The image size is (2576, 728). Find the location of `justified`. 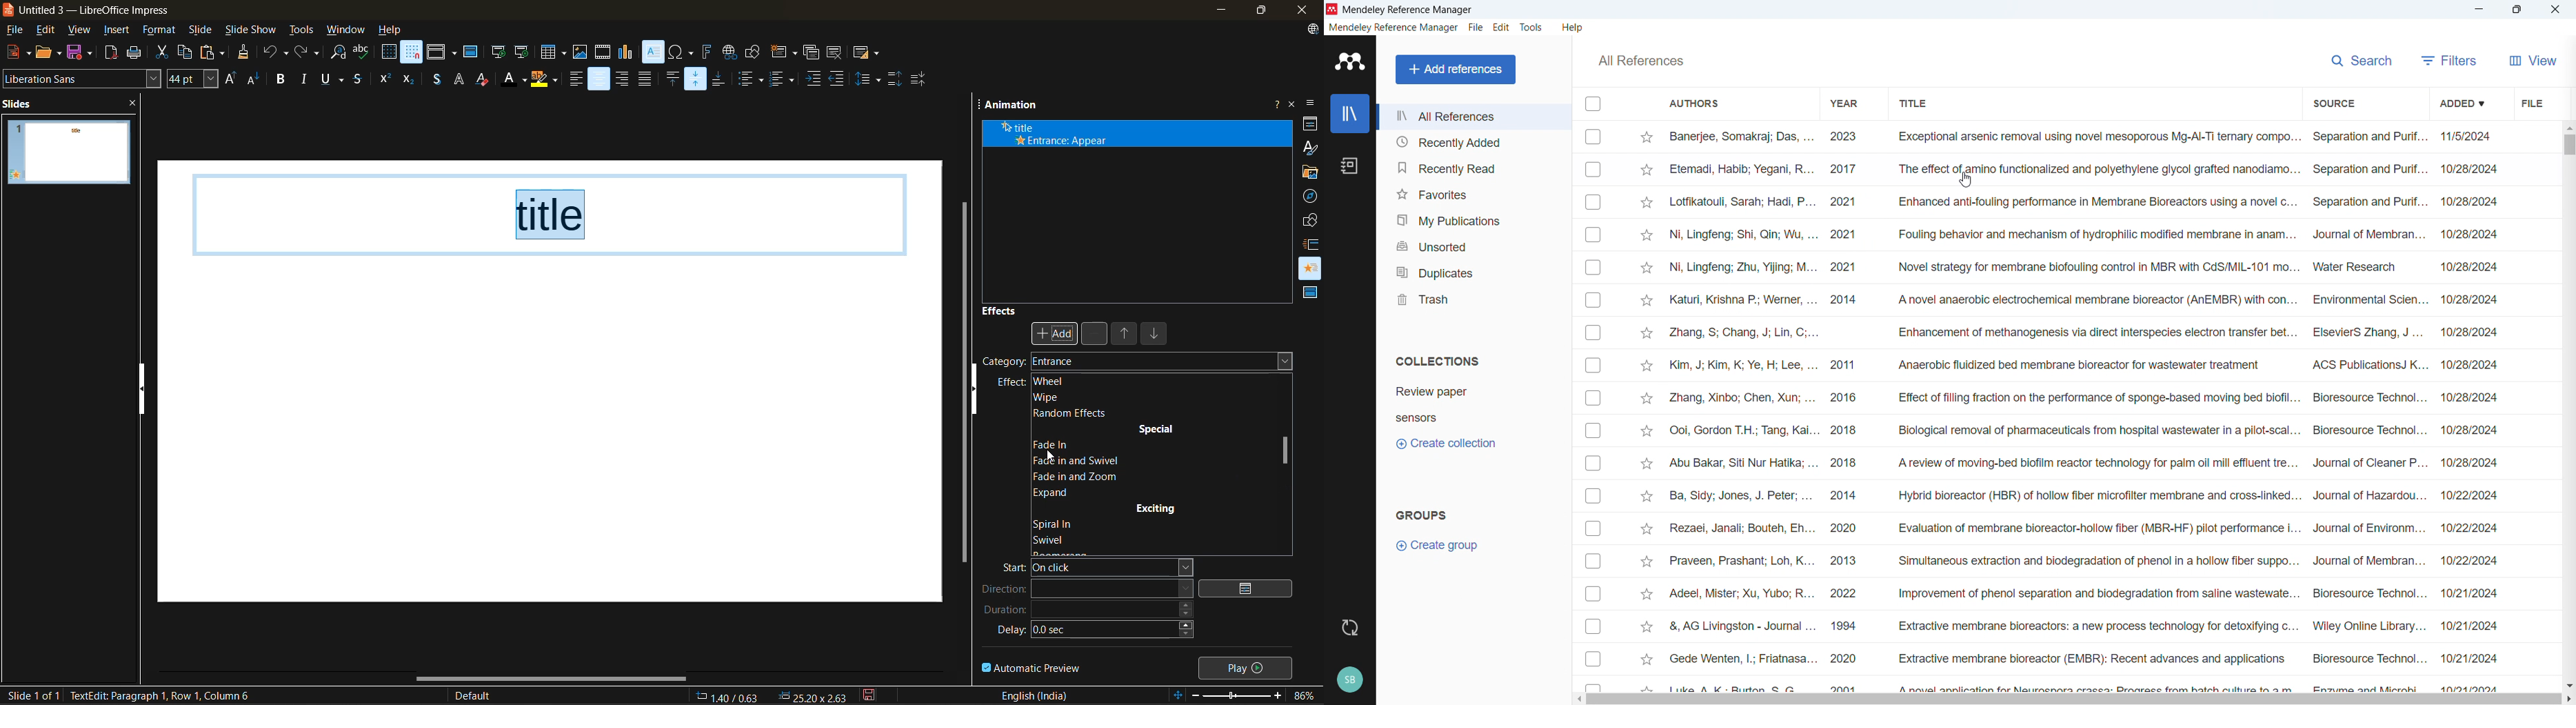

justified is located at coordinates (647, 78).